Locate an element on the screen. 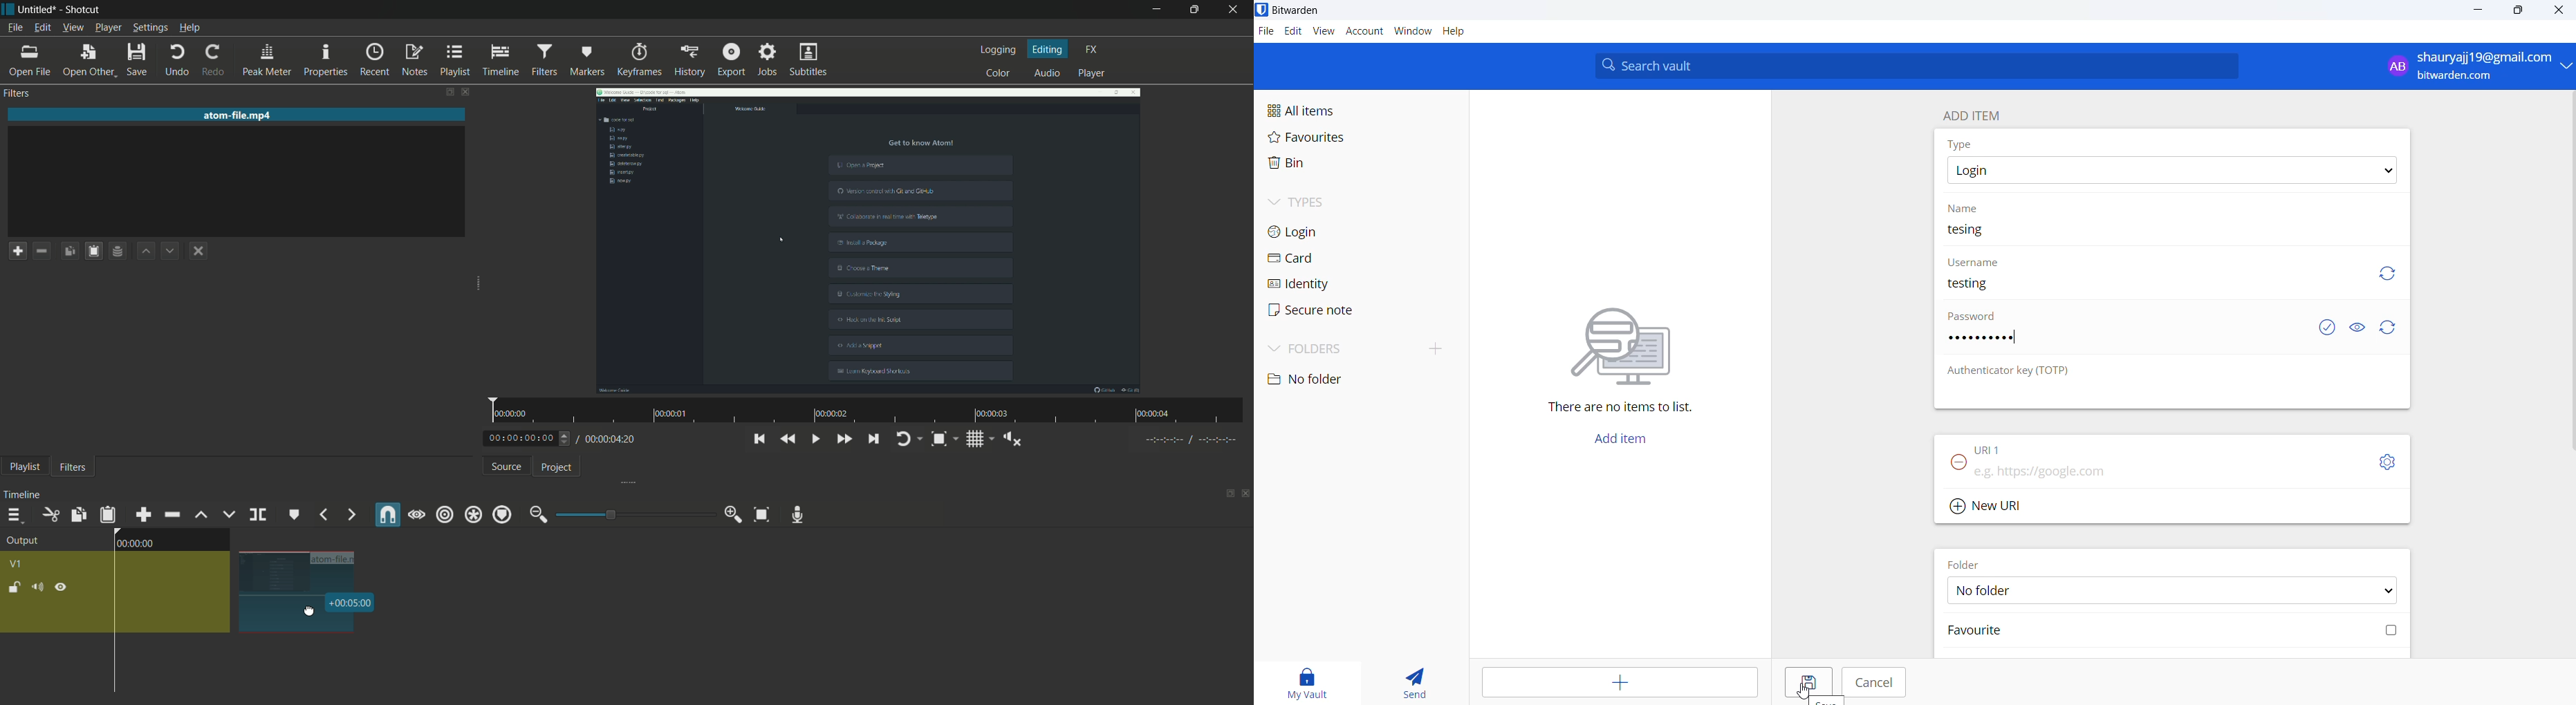 The image size is (2576, 728). paste is located at coordinates (93, 251).